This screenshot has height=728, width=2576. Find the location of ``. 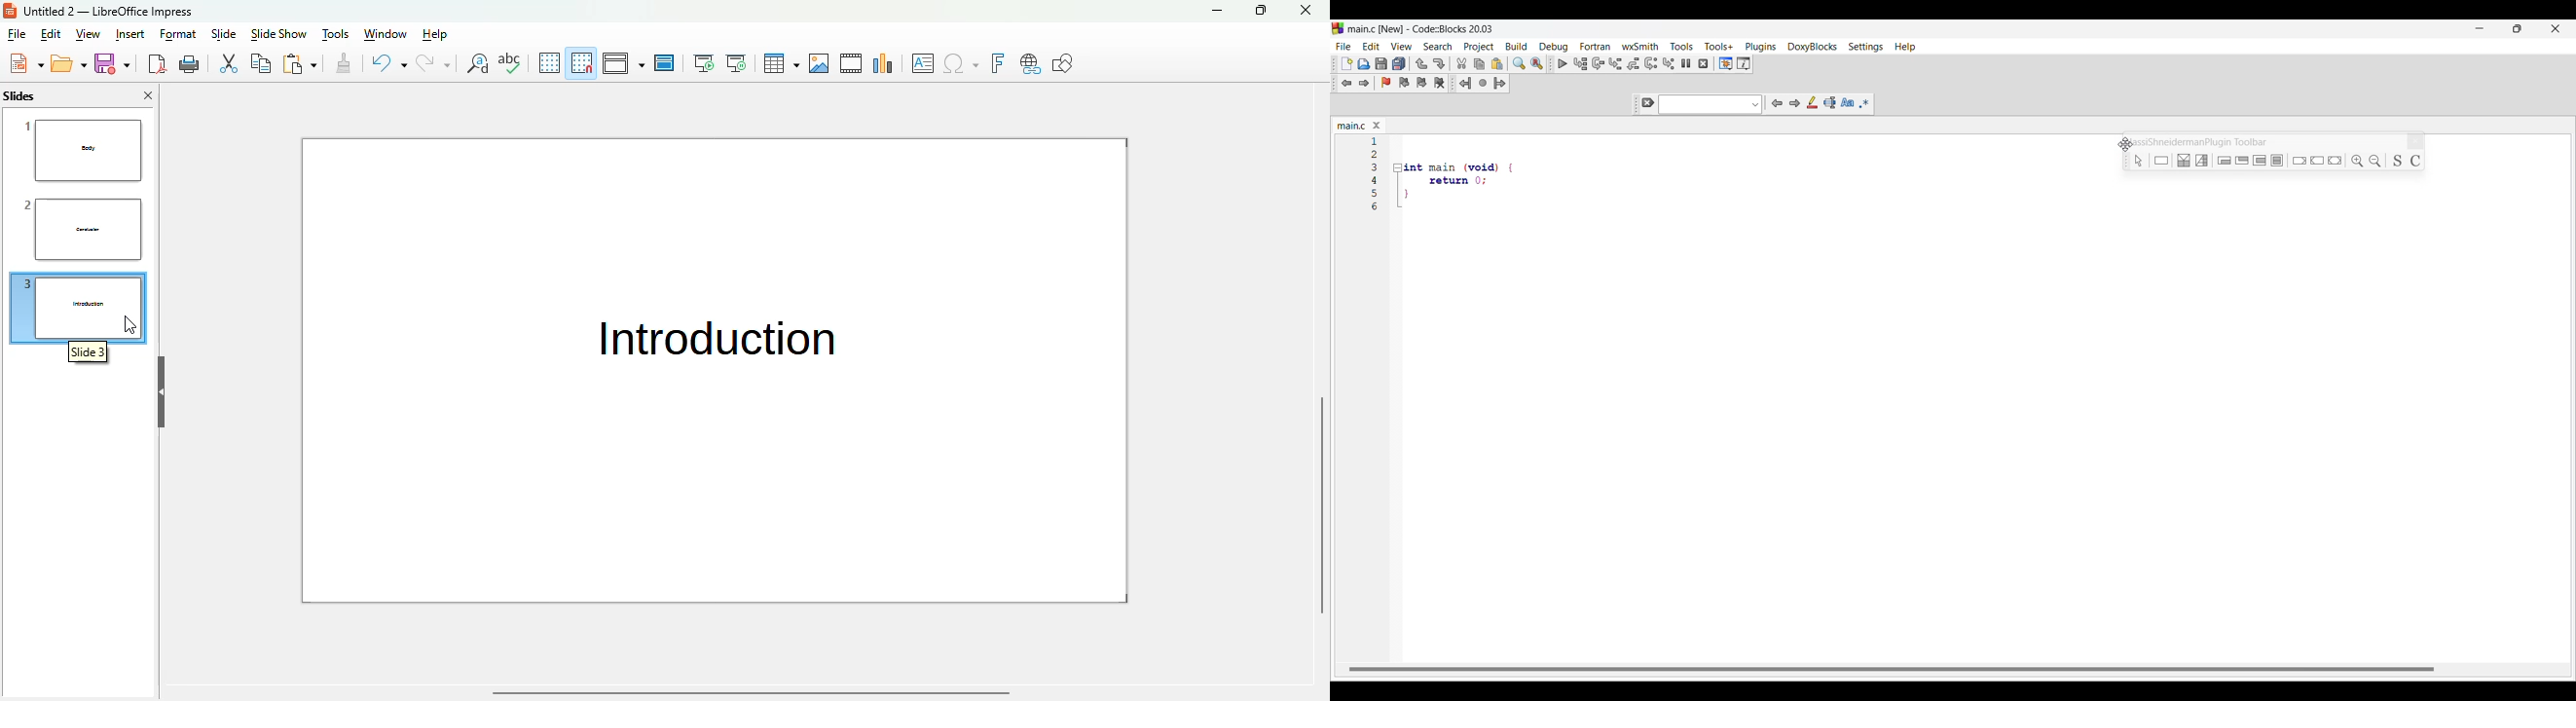

 is located at coordinates (2225, 160).